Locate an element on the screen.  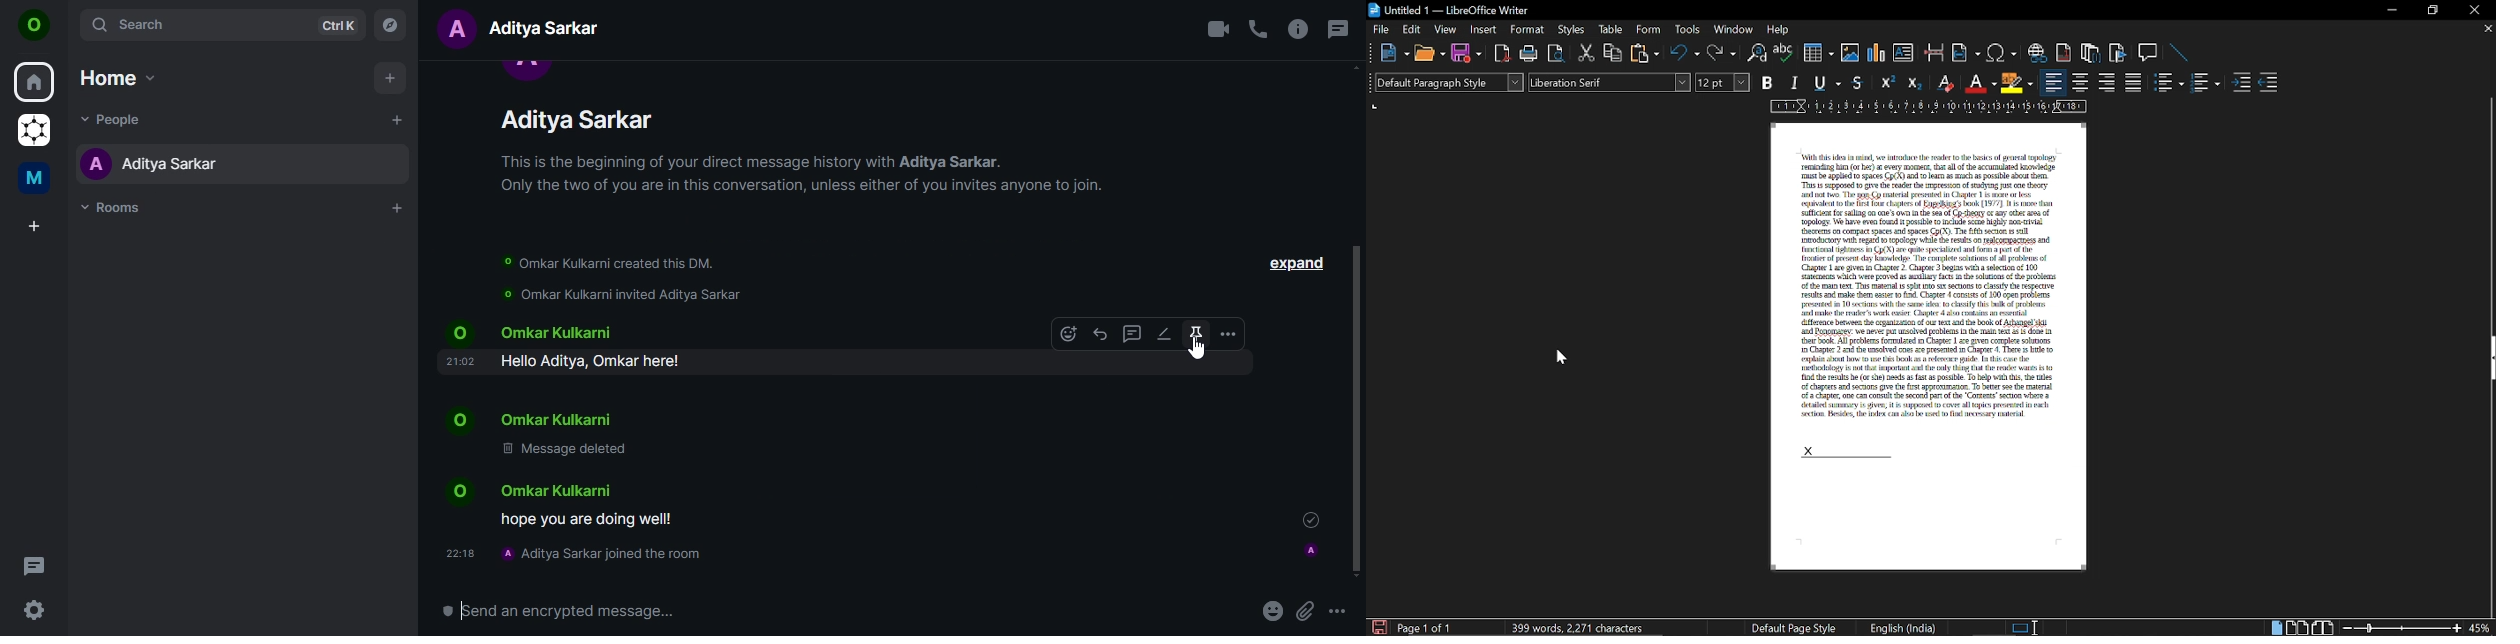
insert table is located at coordinates (1817, 53).